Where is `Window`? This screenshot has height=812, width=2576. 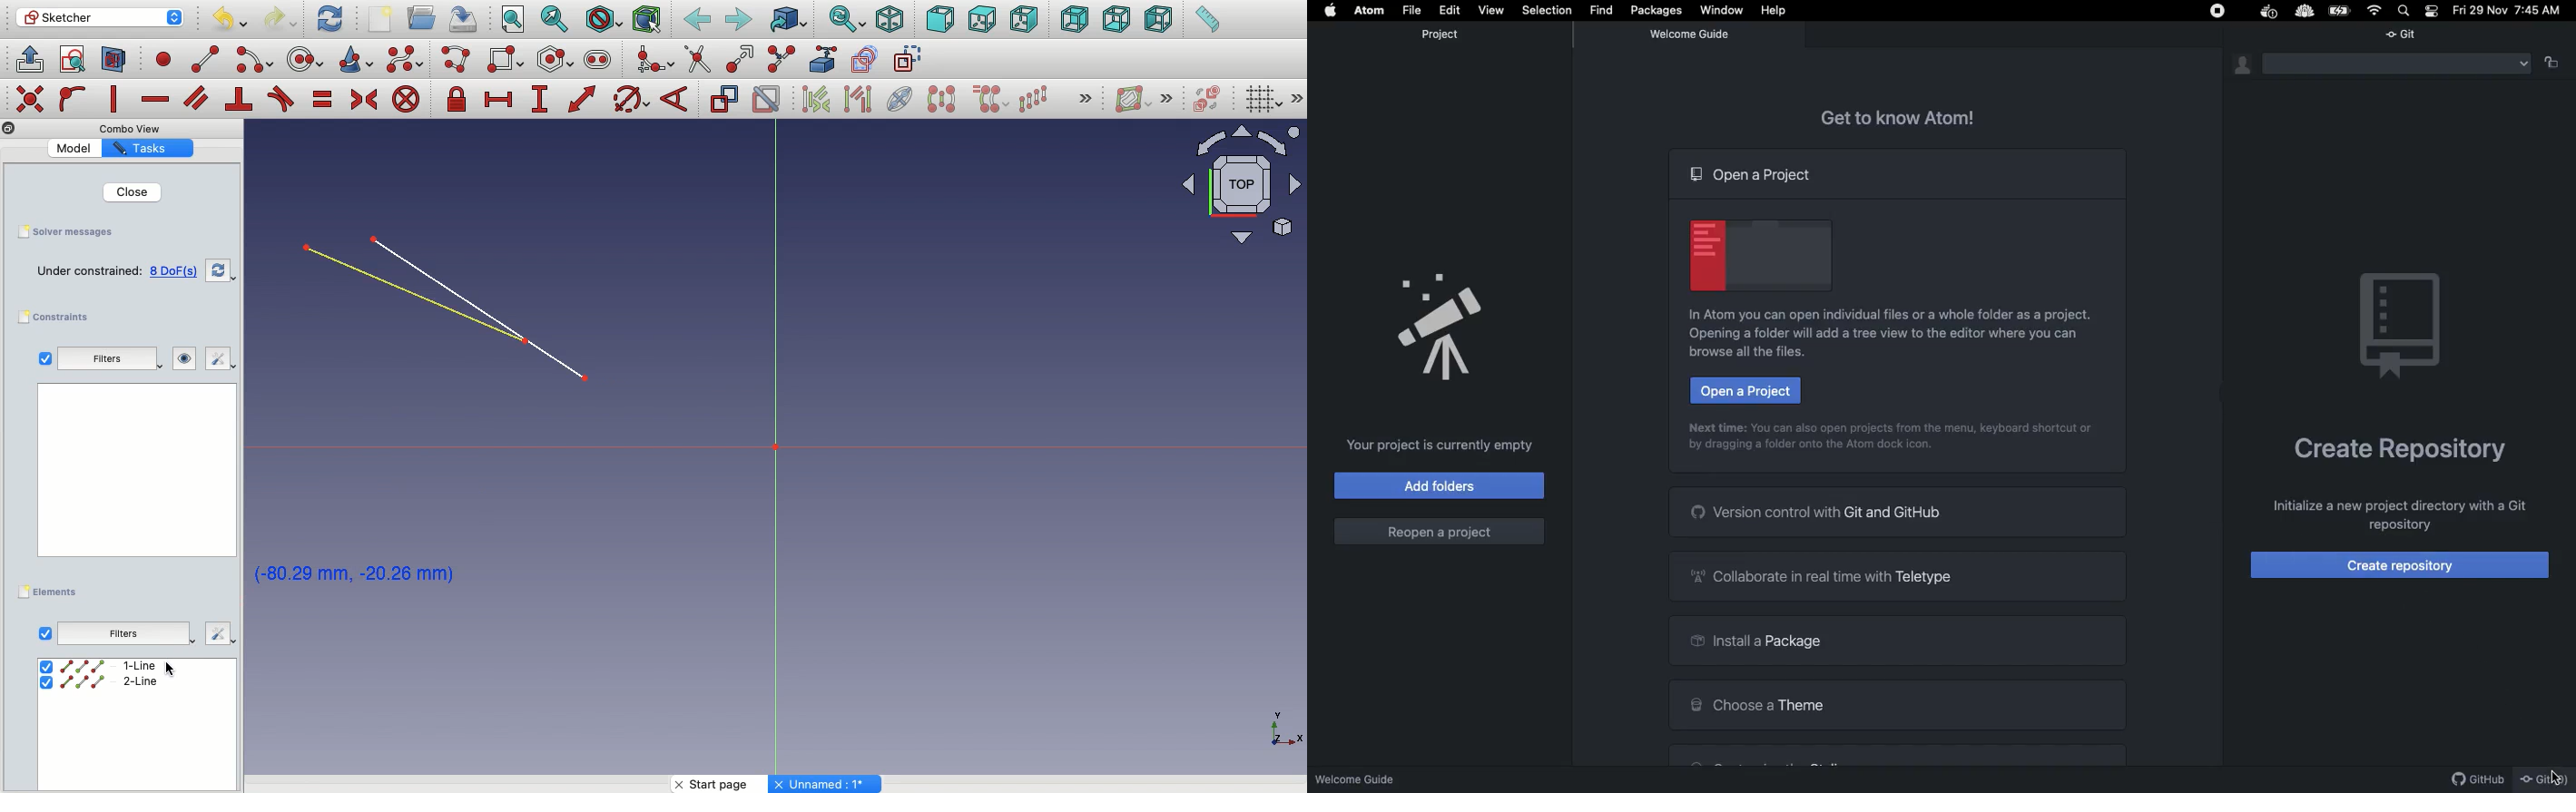
Window is located at coordinates (1725, 12).